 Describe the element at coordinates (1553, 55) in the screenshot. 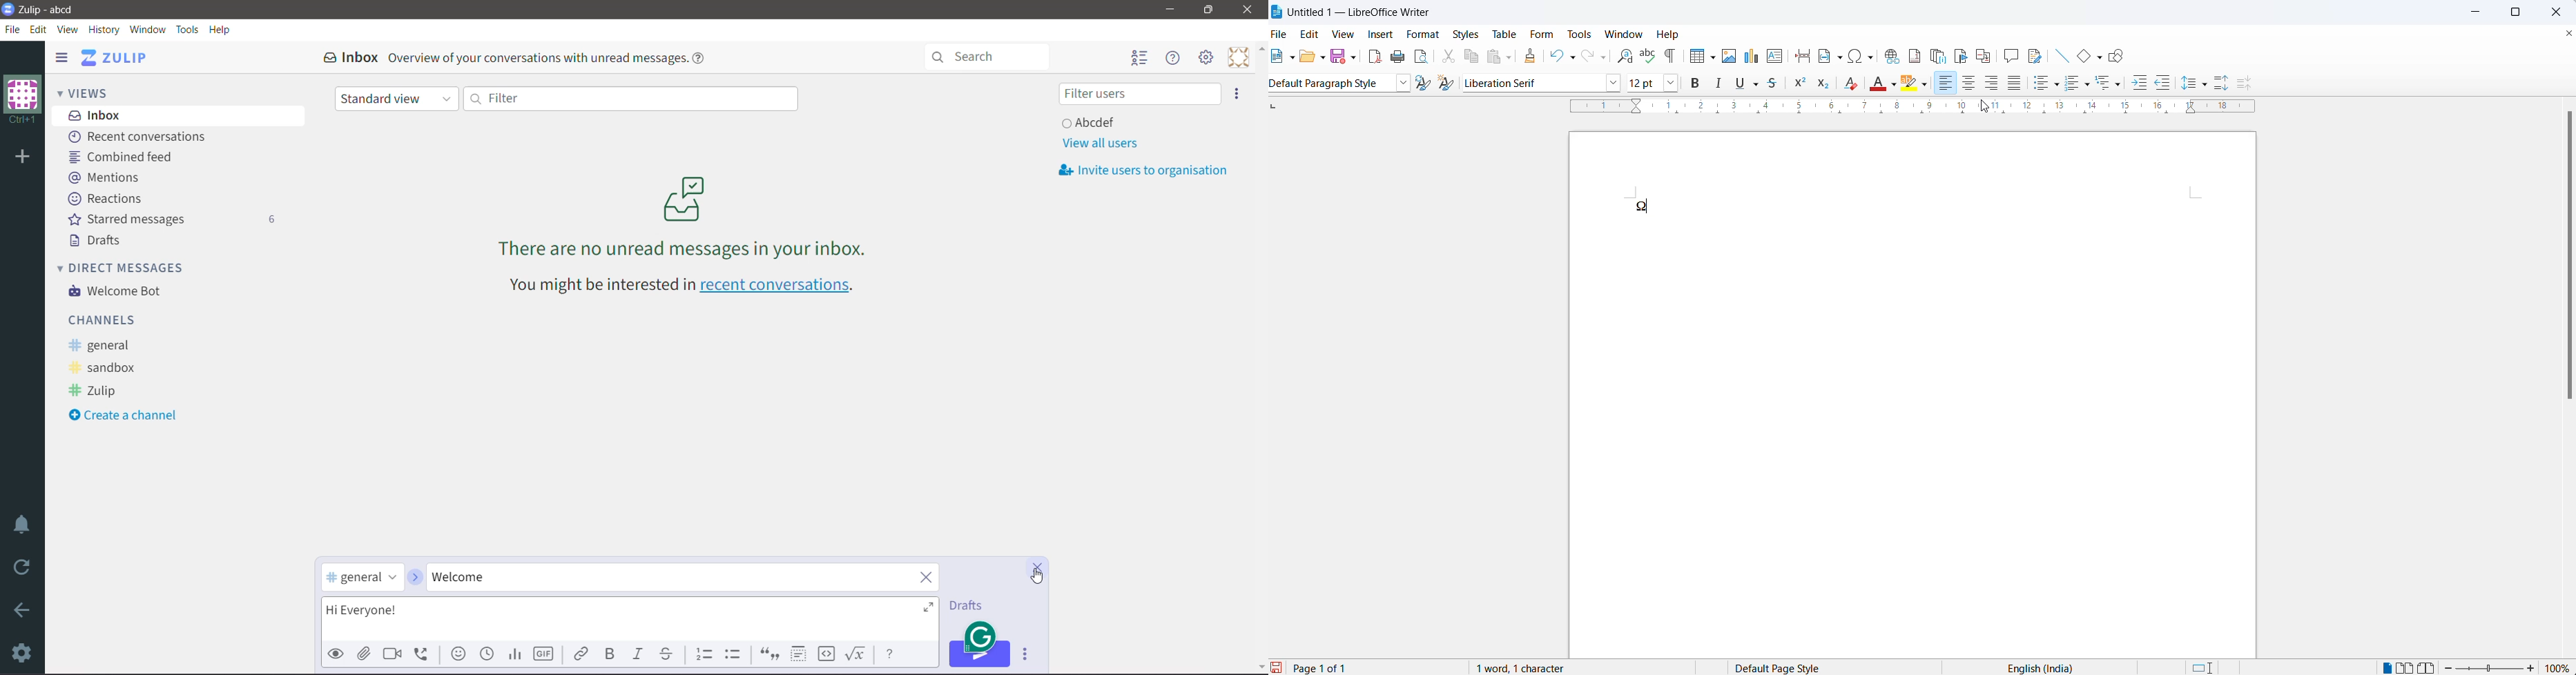

I see `undo` at that location.